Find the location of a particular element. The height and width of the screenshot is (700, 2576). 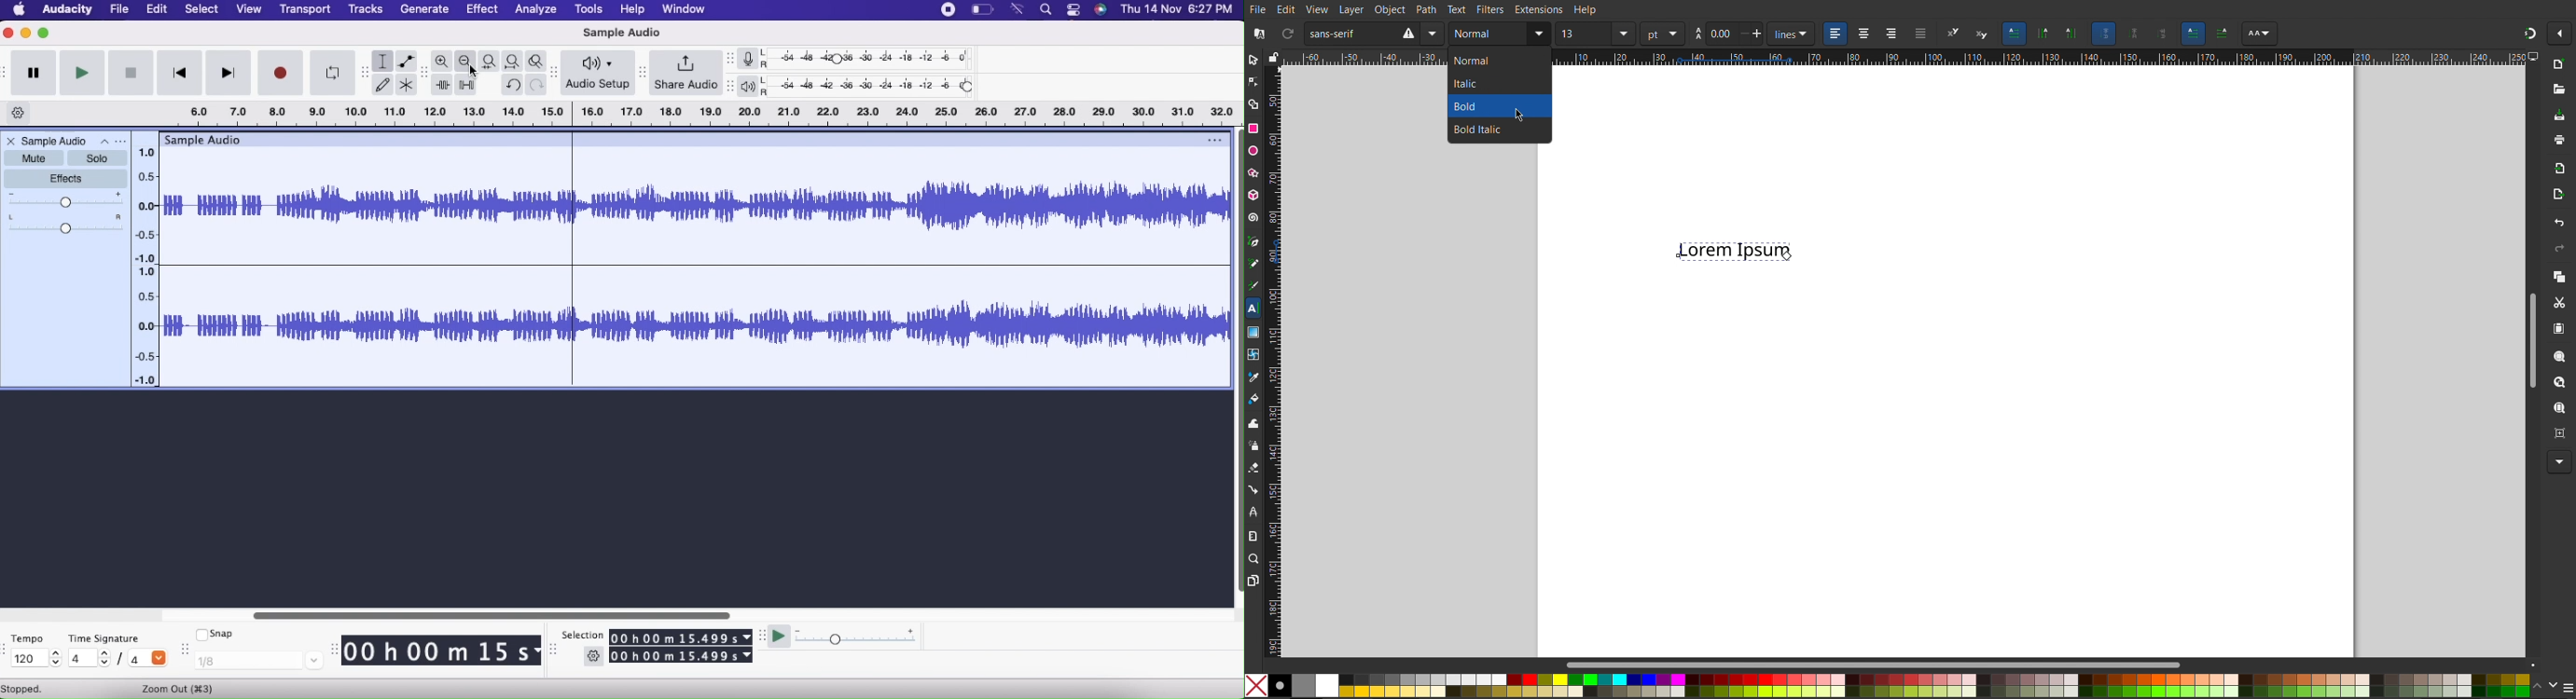

Redo is located at coordinates (536, 86).